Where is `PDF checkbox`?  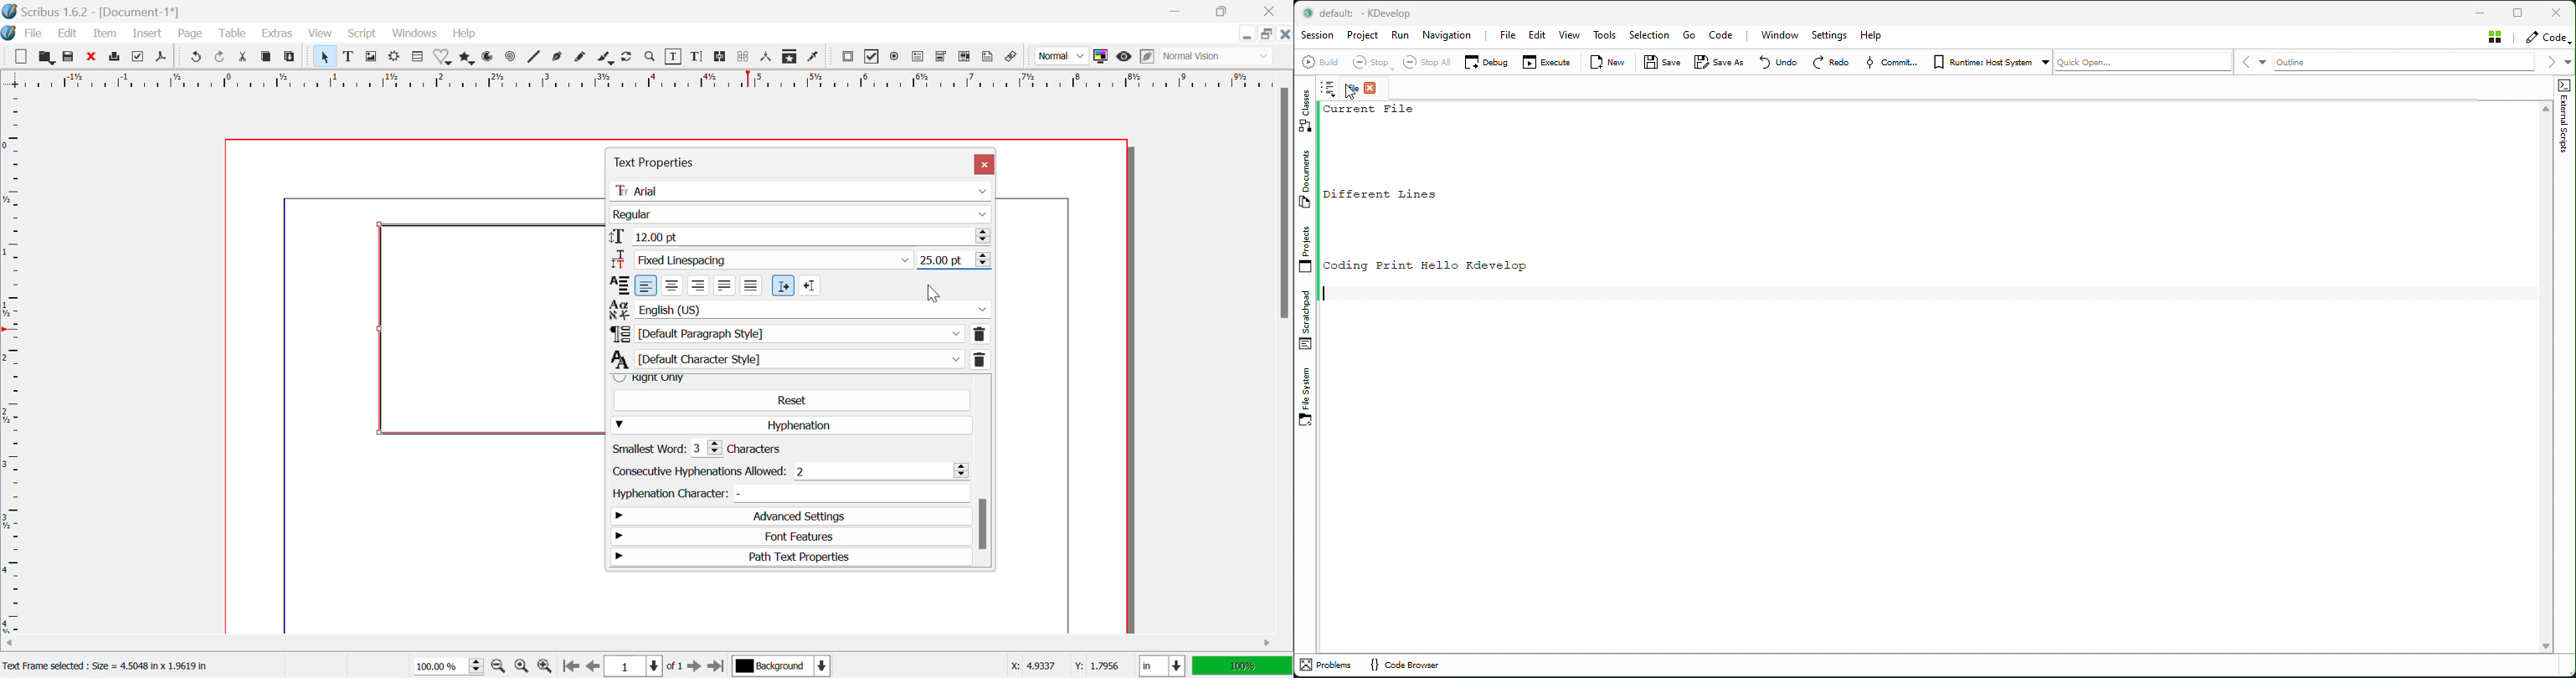 PDF checkbox is located at coordinates (873, 56).